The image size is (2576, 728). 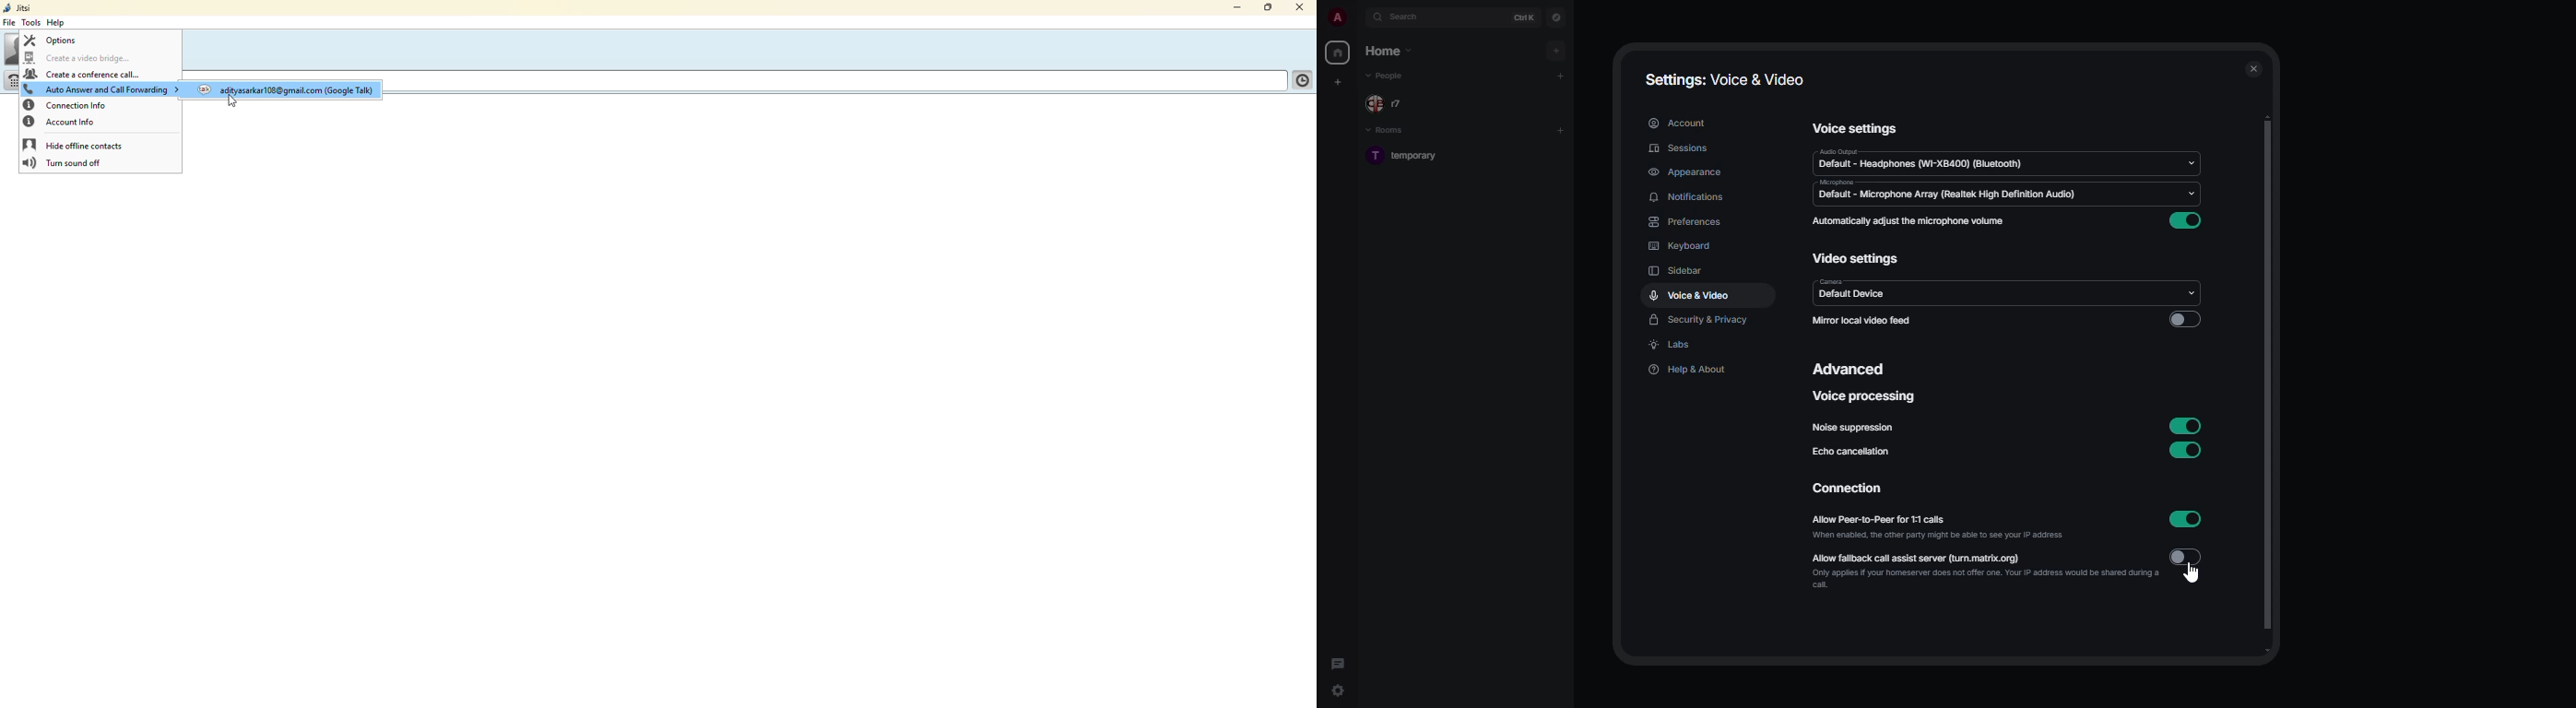 What do you see at coordinates (1687, 198) in the screenshot?
I see `notifications` at bounding box center [1687, 198].